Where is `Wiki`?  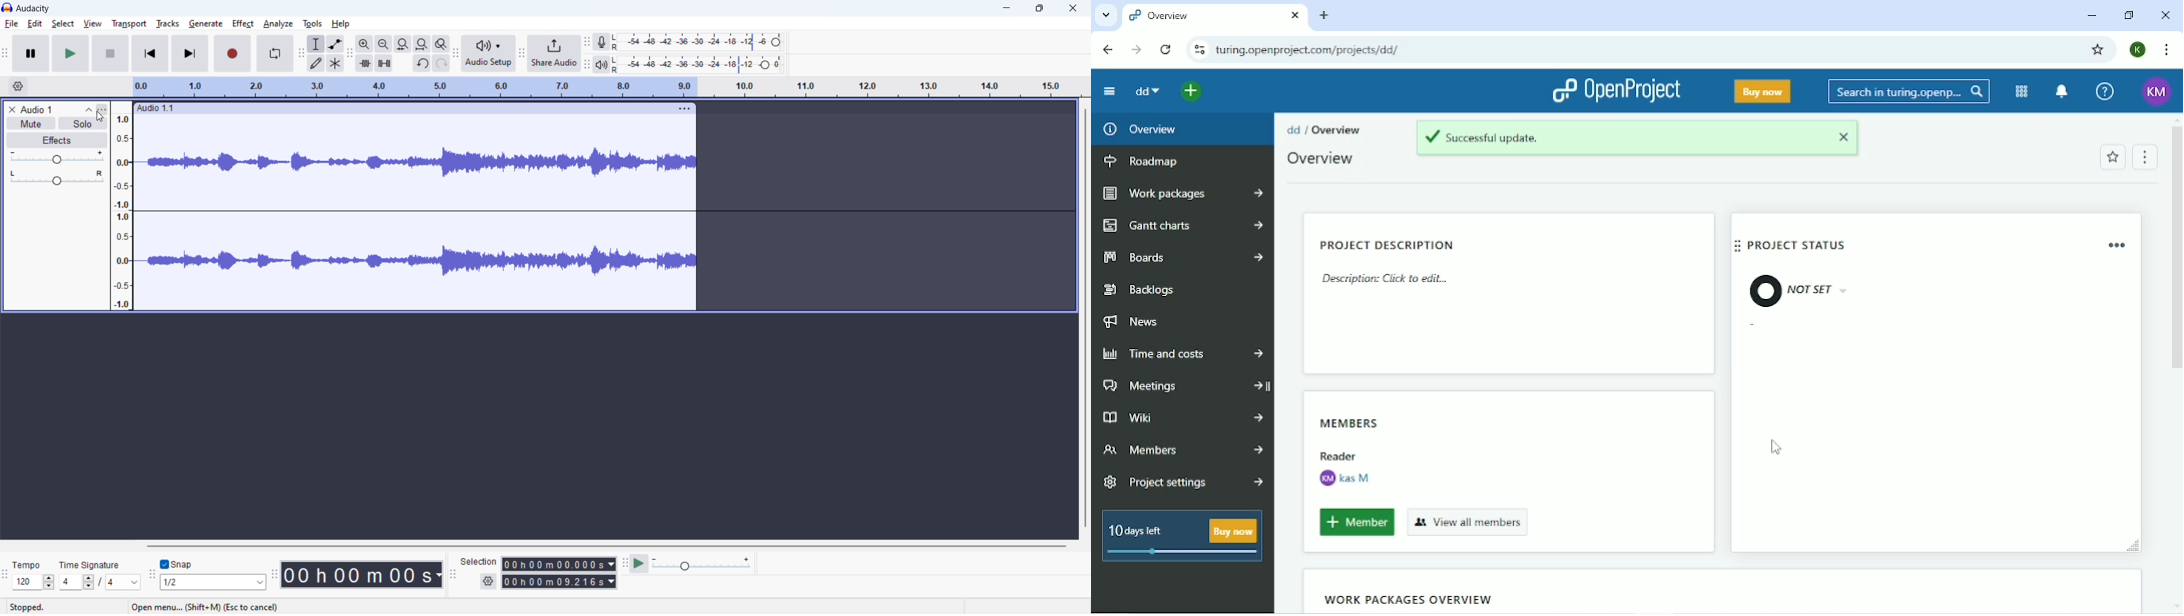
Wiki is located at coordinates (1183, 416).